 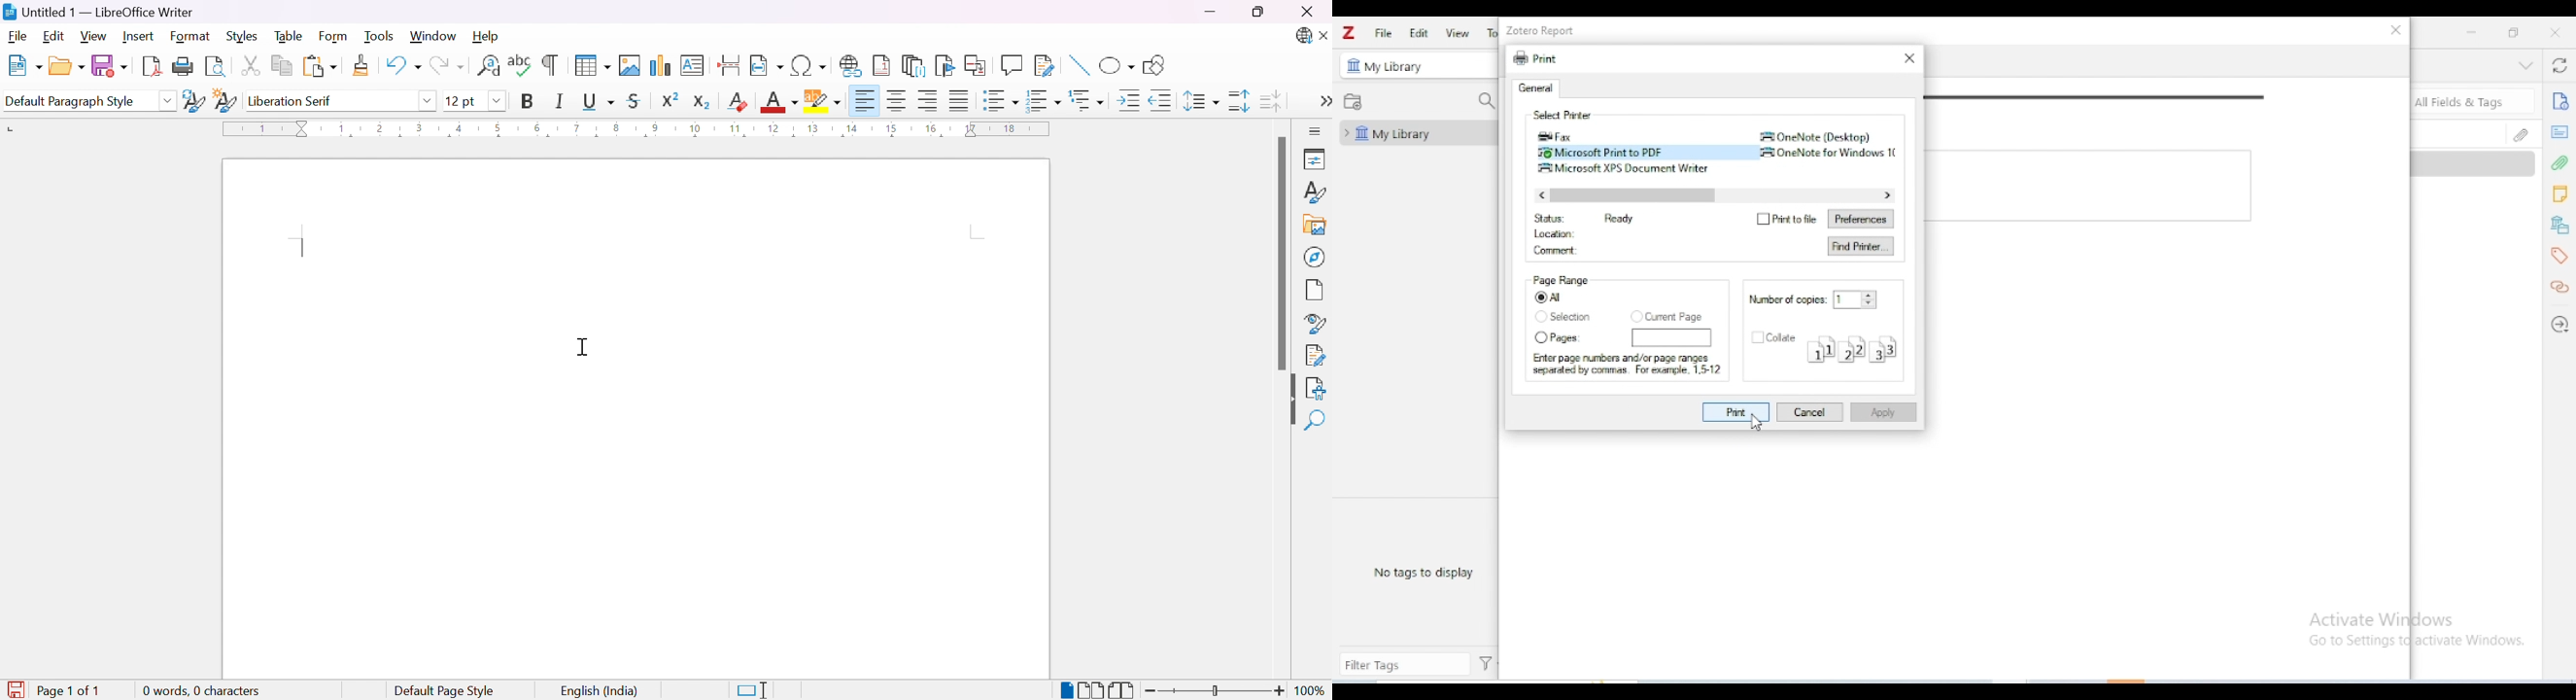 What do you see at coordinates (527, 101) in the screenshot?
I see `Bold` at bounding box center [527, 101].